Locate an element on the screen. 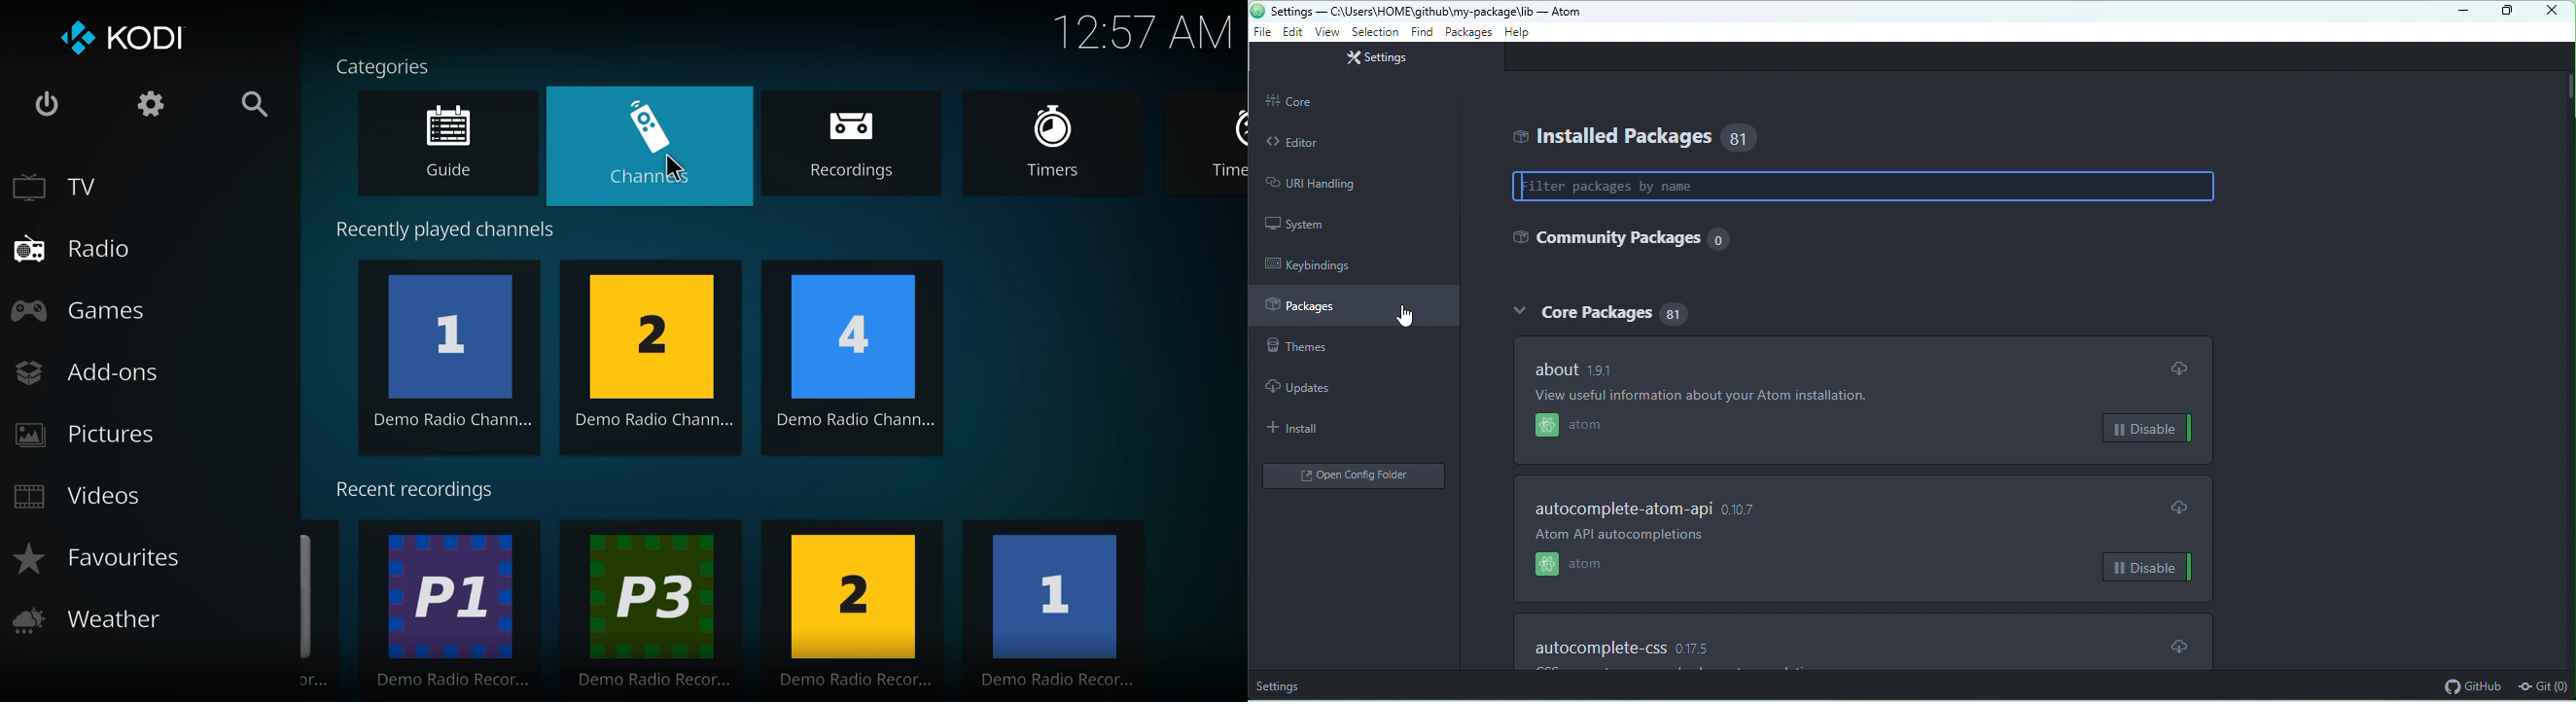 Image resolution: width=2576 pixels, height=728 pixels. recently played is located at coordinates (459, 226).